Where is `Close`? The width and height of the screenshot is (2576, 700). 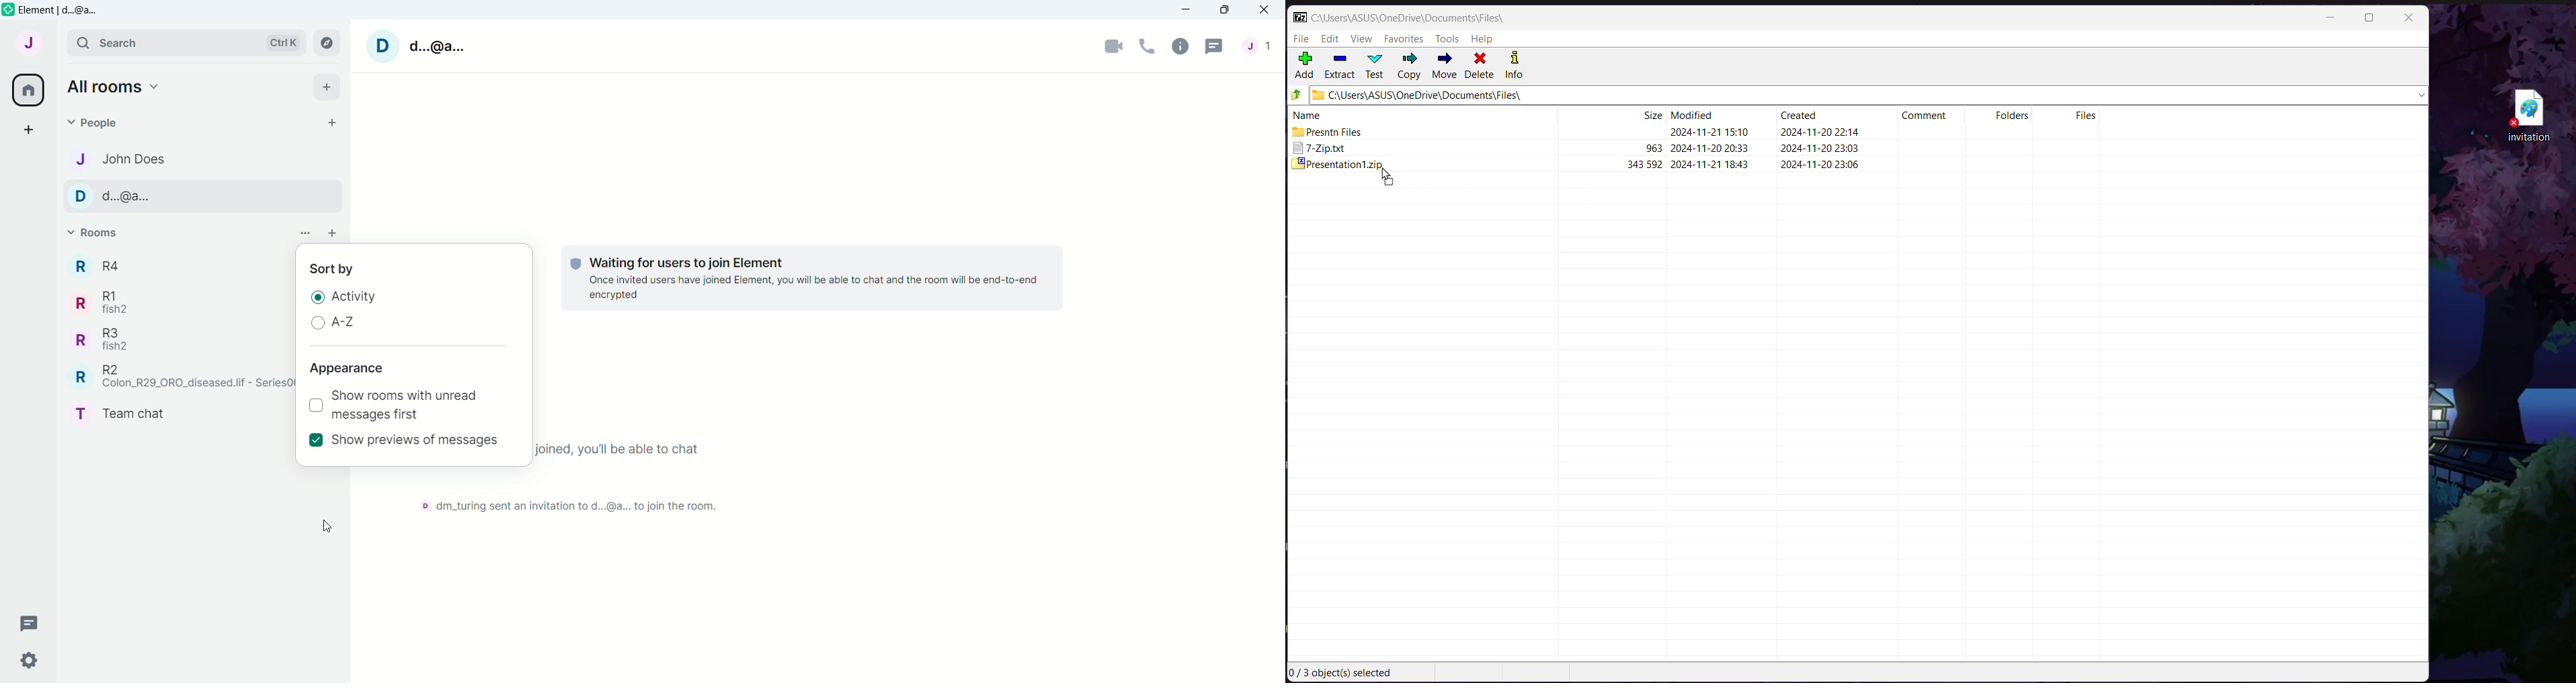
Close is located at coordinates (2408, 19).